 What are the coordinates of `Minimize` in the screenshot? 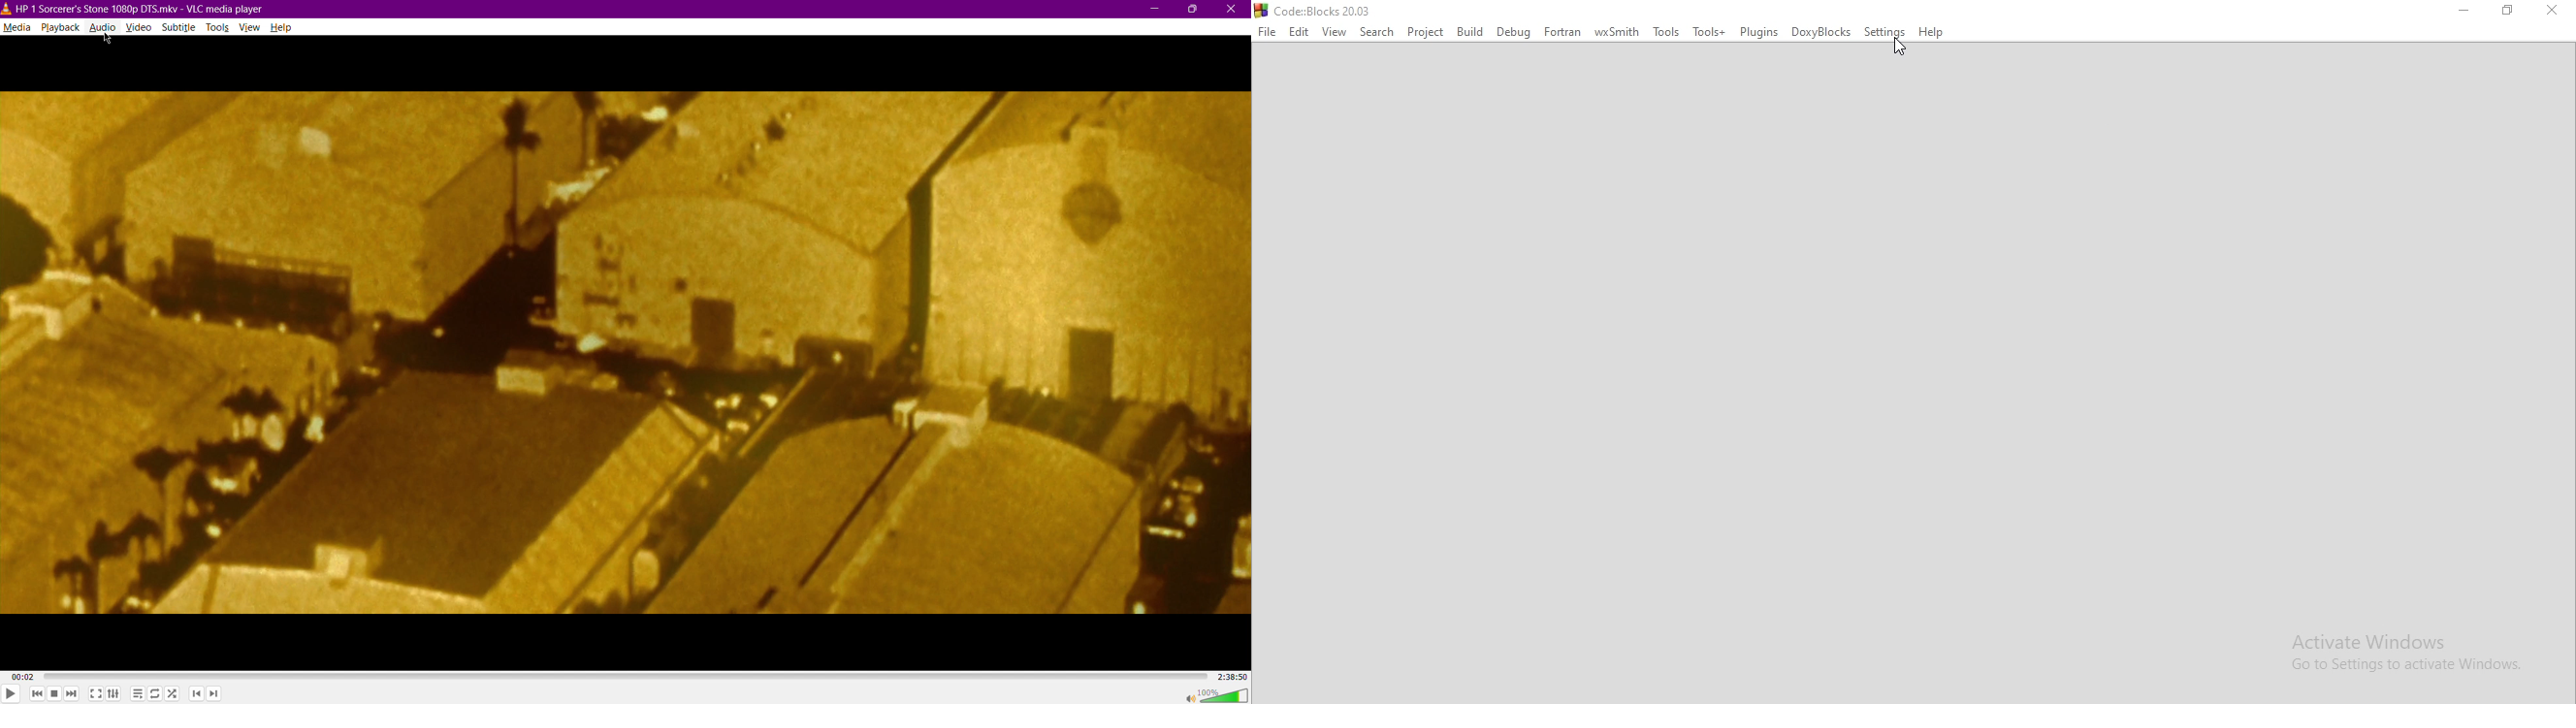 It's located at (1154, 8).